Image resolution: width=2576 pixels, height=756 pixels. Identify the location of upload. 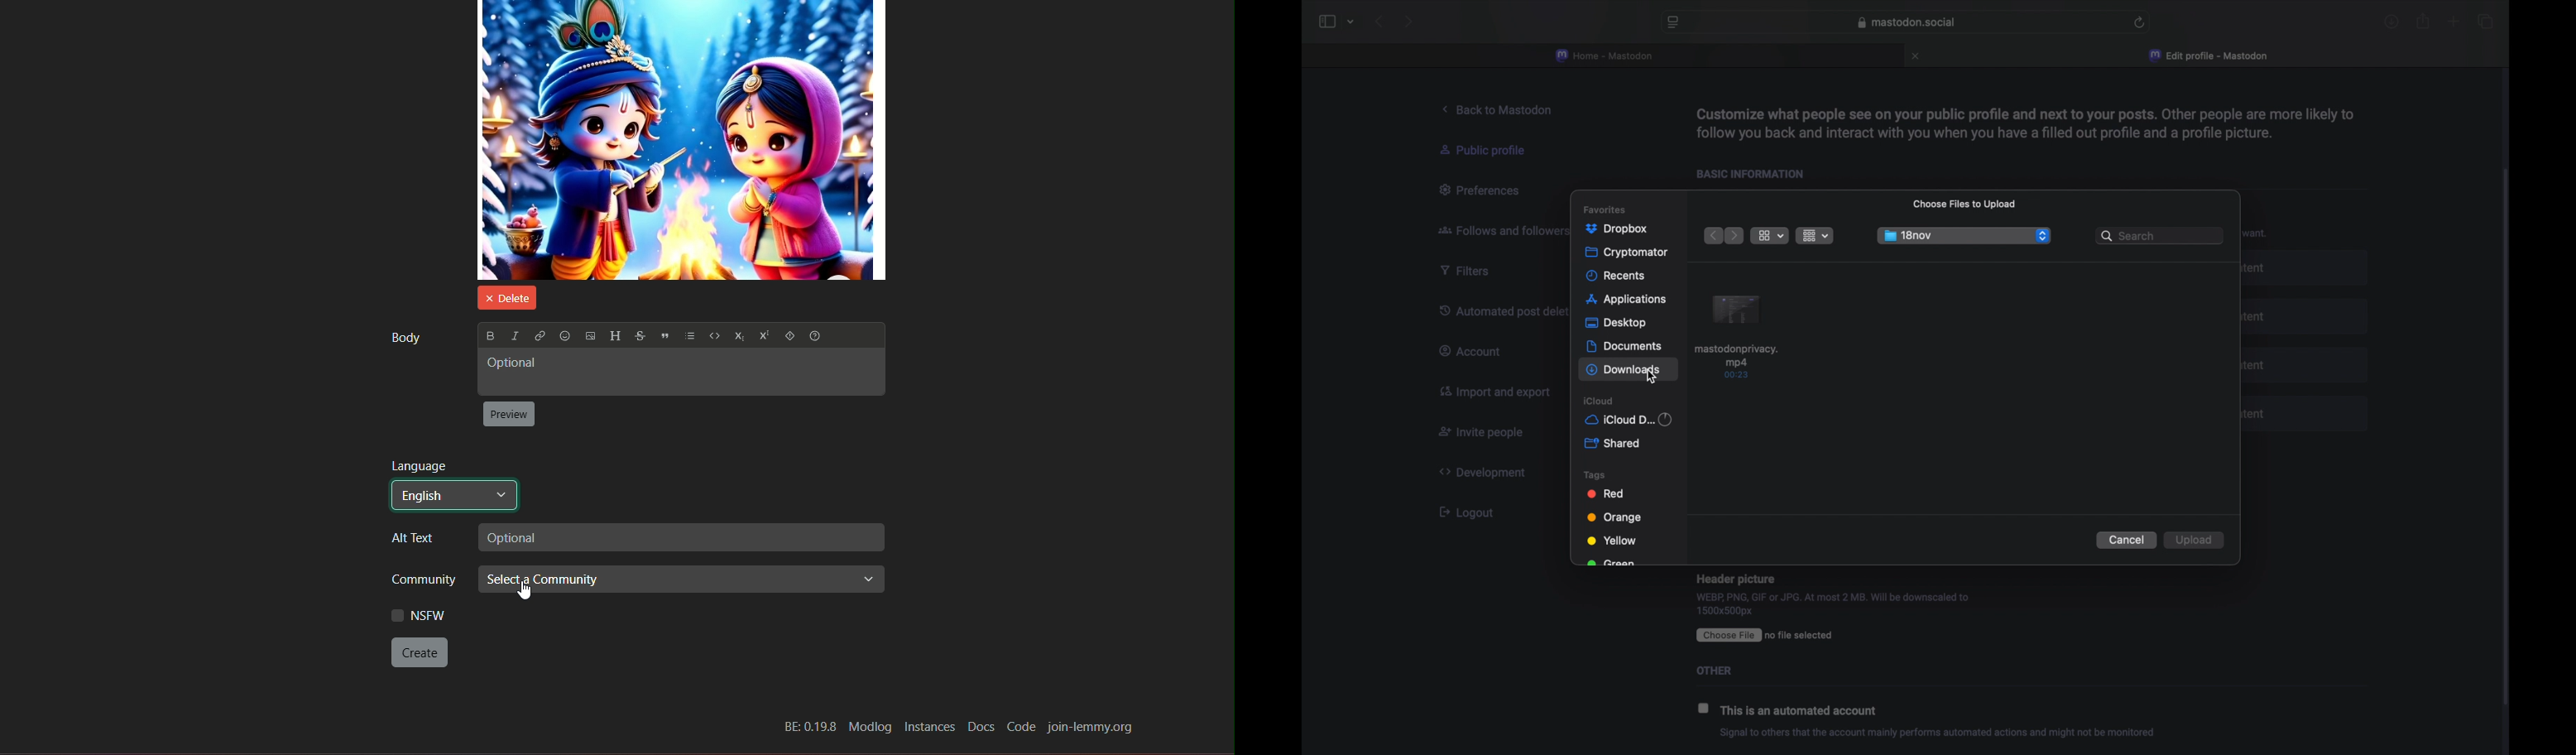
(2195, 540).